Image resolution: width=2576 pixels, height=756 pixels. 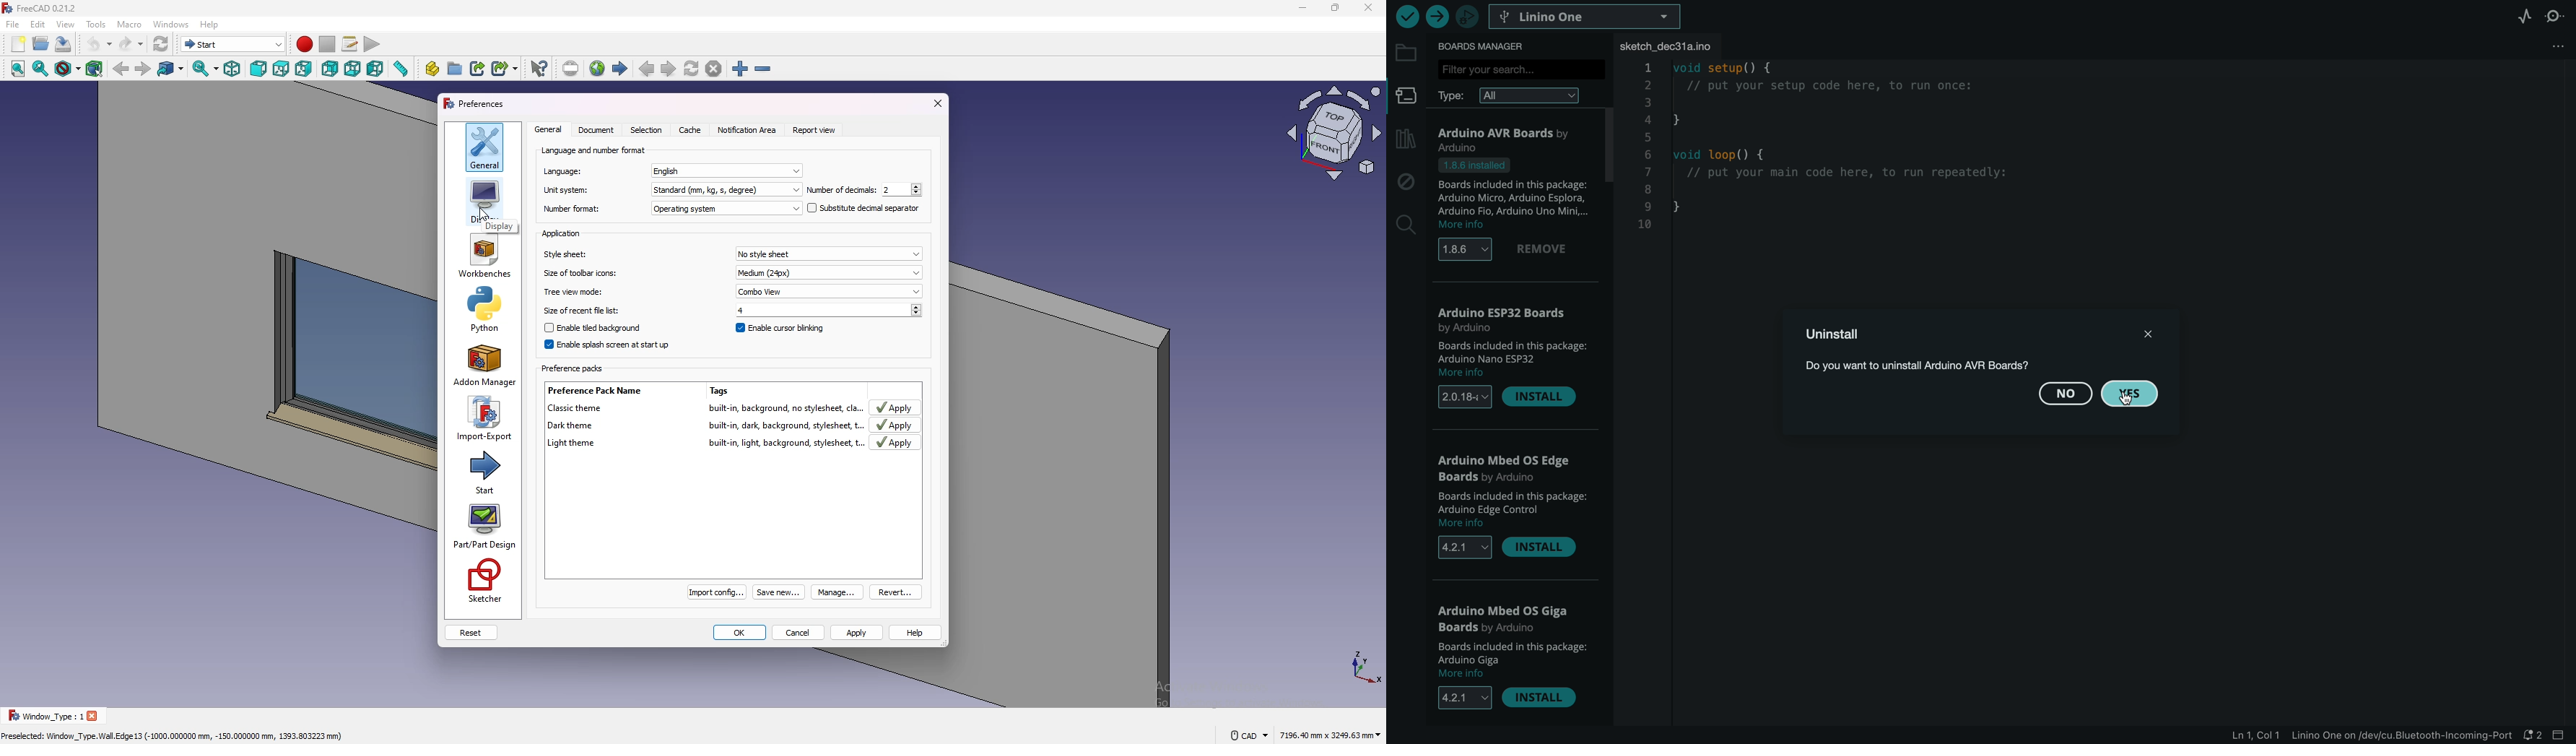 I want to click on Style sheet:, so click(x=566, y=254).